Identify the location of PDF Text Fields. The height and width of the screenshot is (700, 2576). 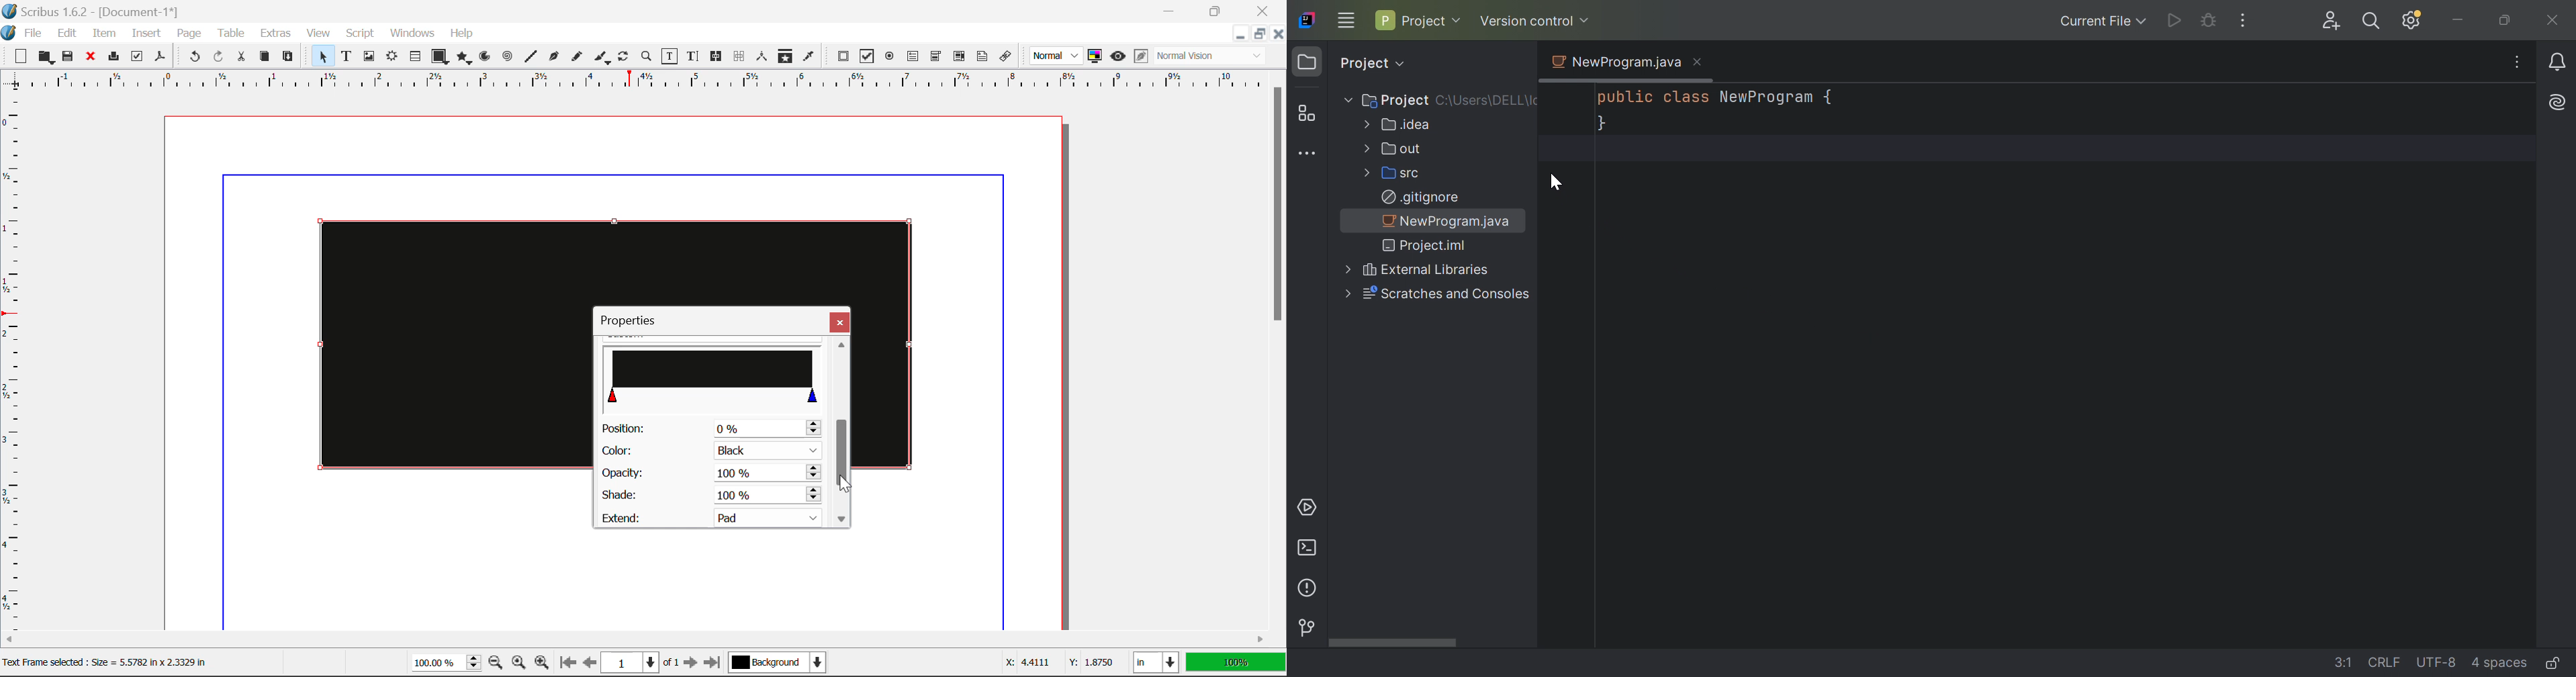
(913, 56).